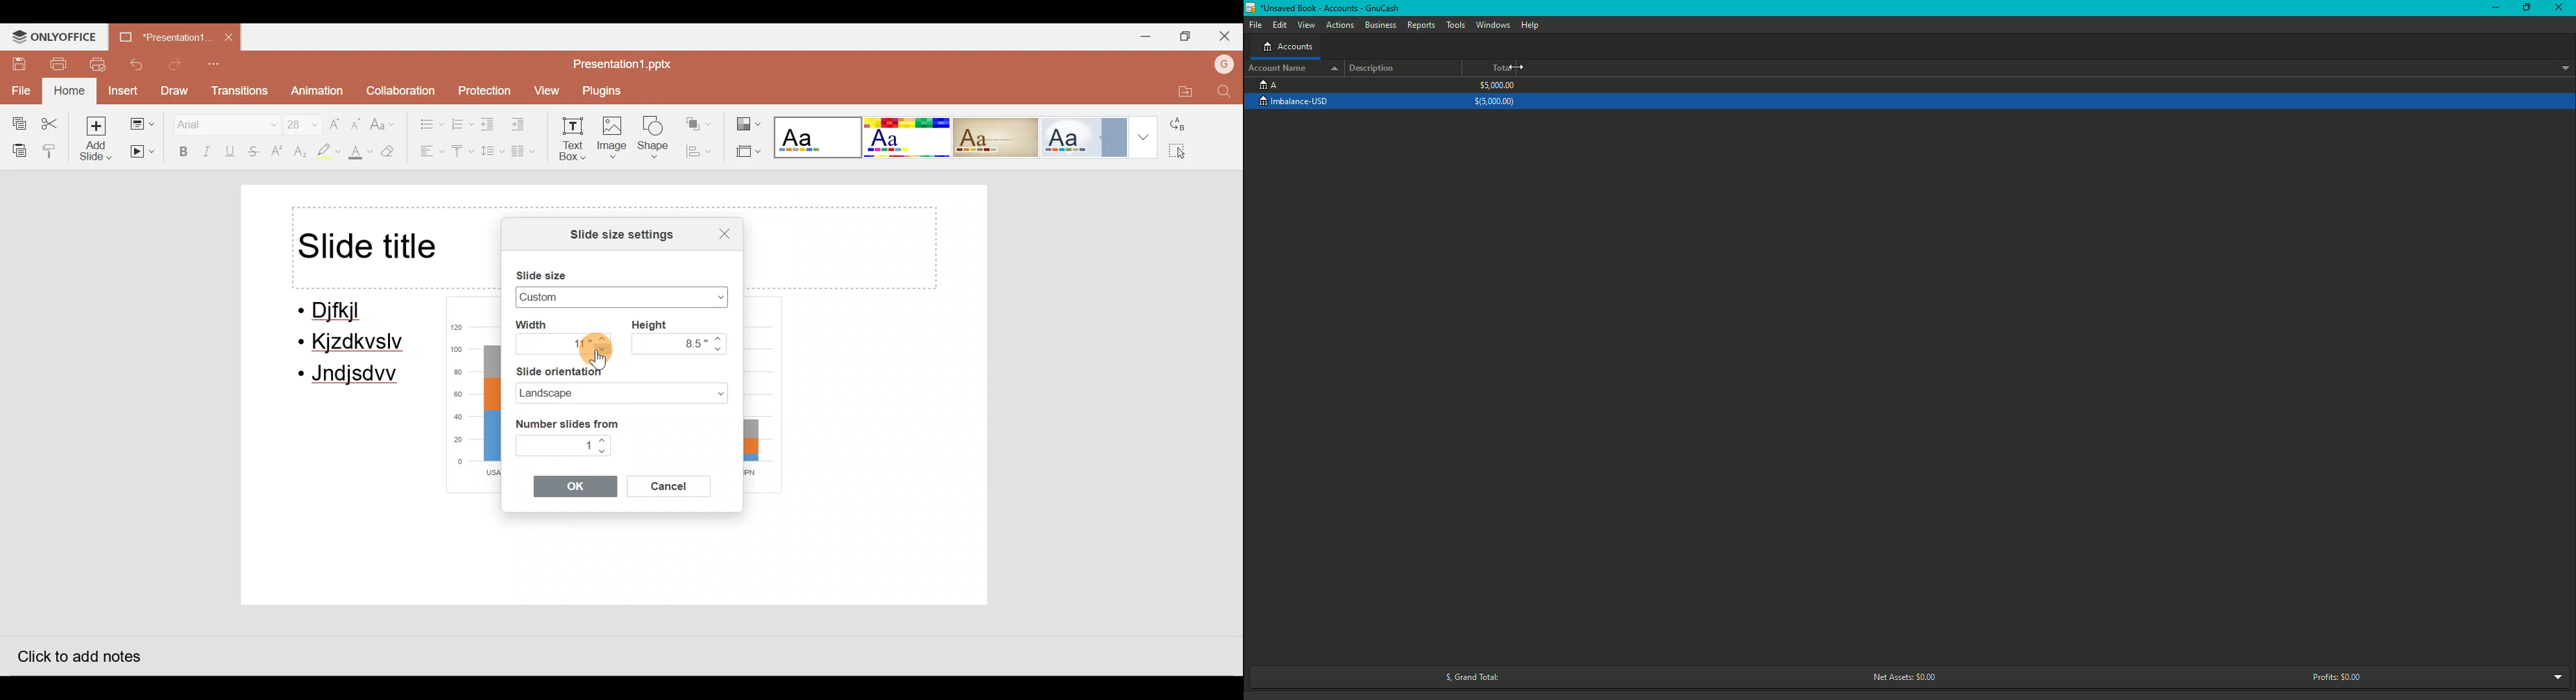 The height and width of the screenshot is (700, 2576). What do you see at coordinates (325, 152) in the screenshot?
I see `Highlight colour` at bounding box center [325, 152].